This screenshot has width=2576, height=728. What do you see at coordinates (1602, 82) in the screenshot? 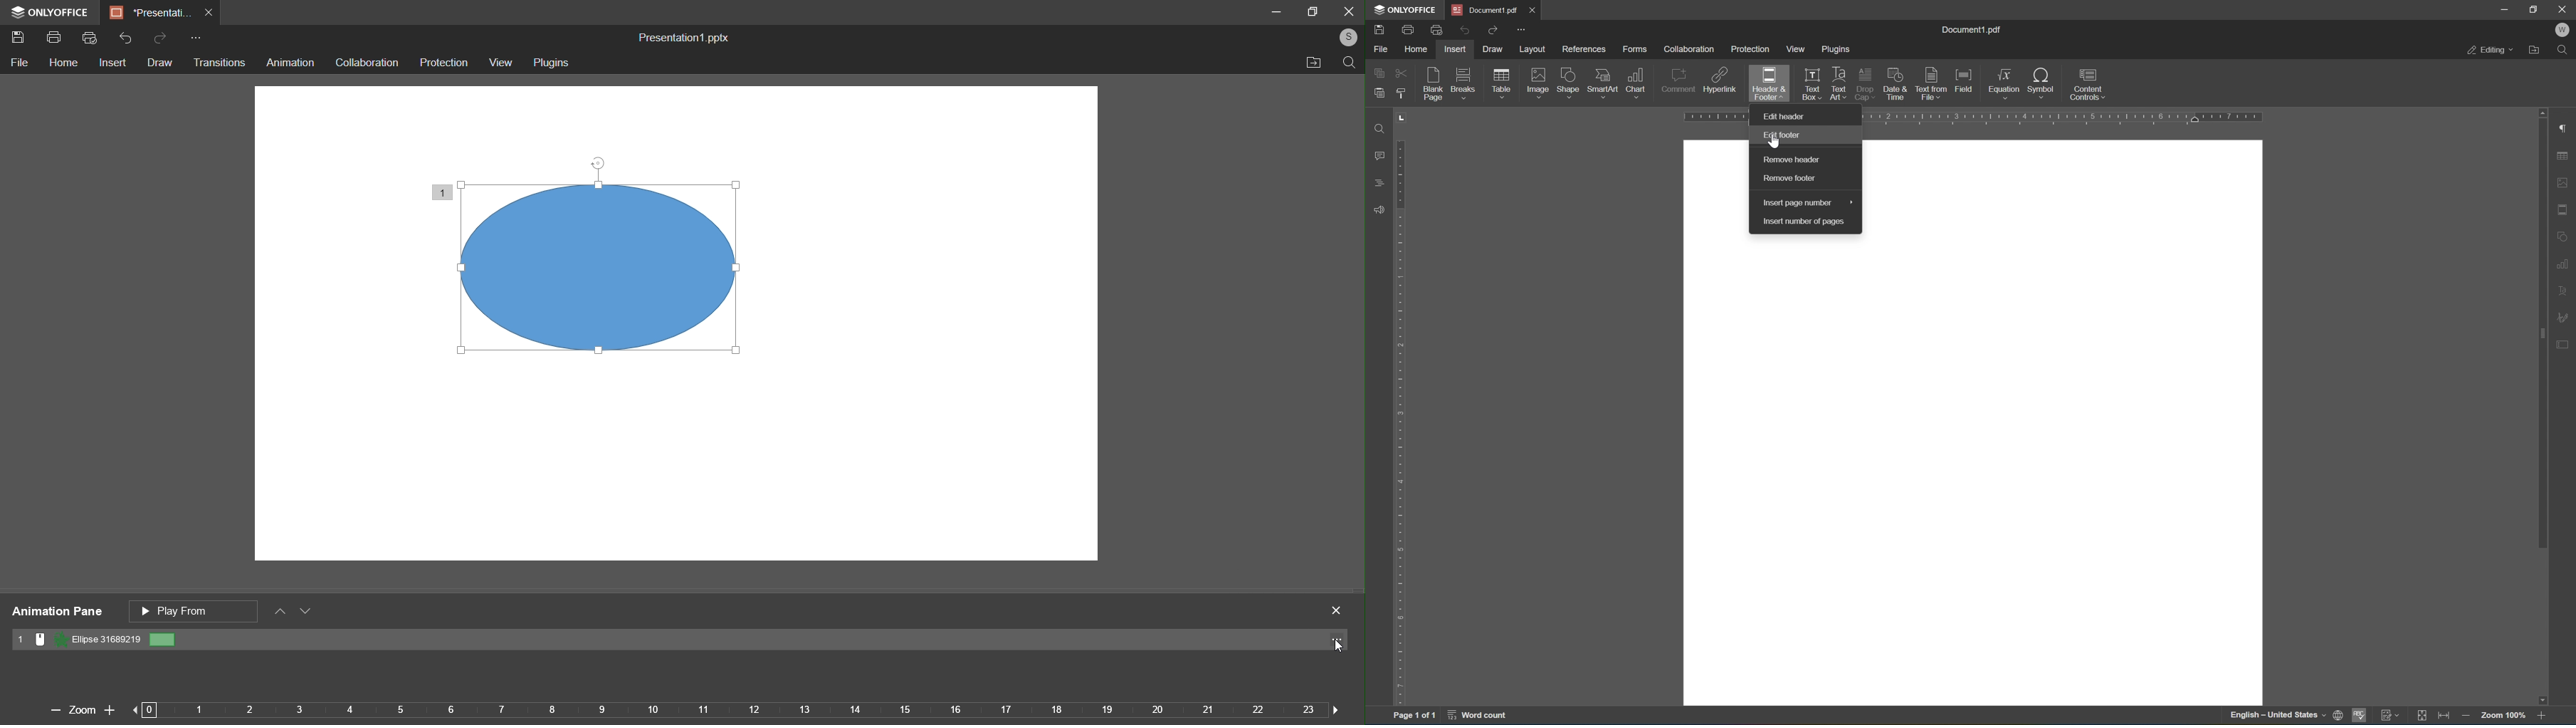
I see `smart art` at bounding box center [1602, 82].